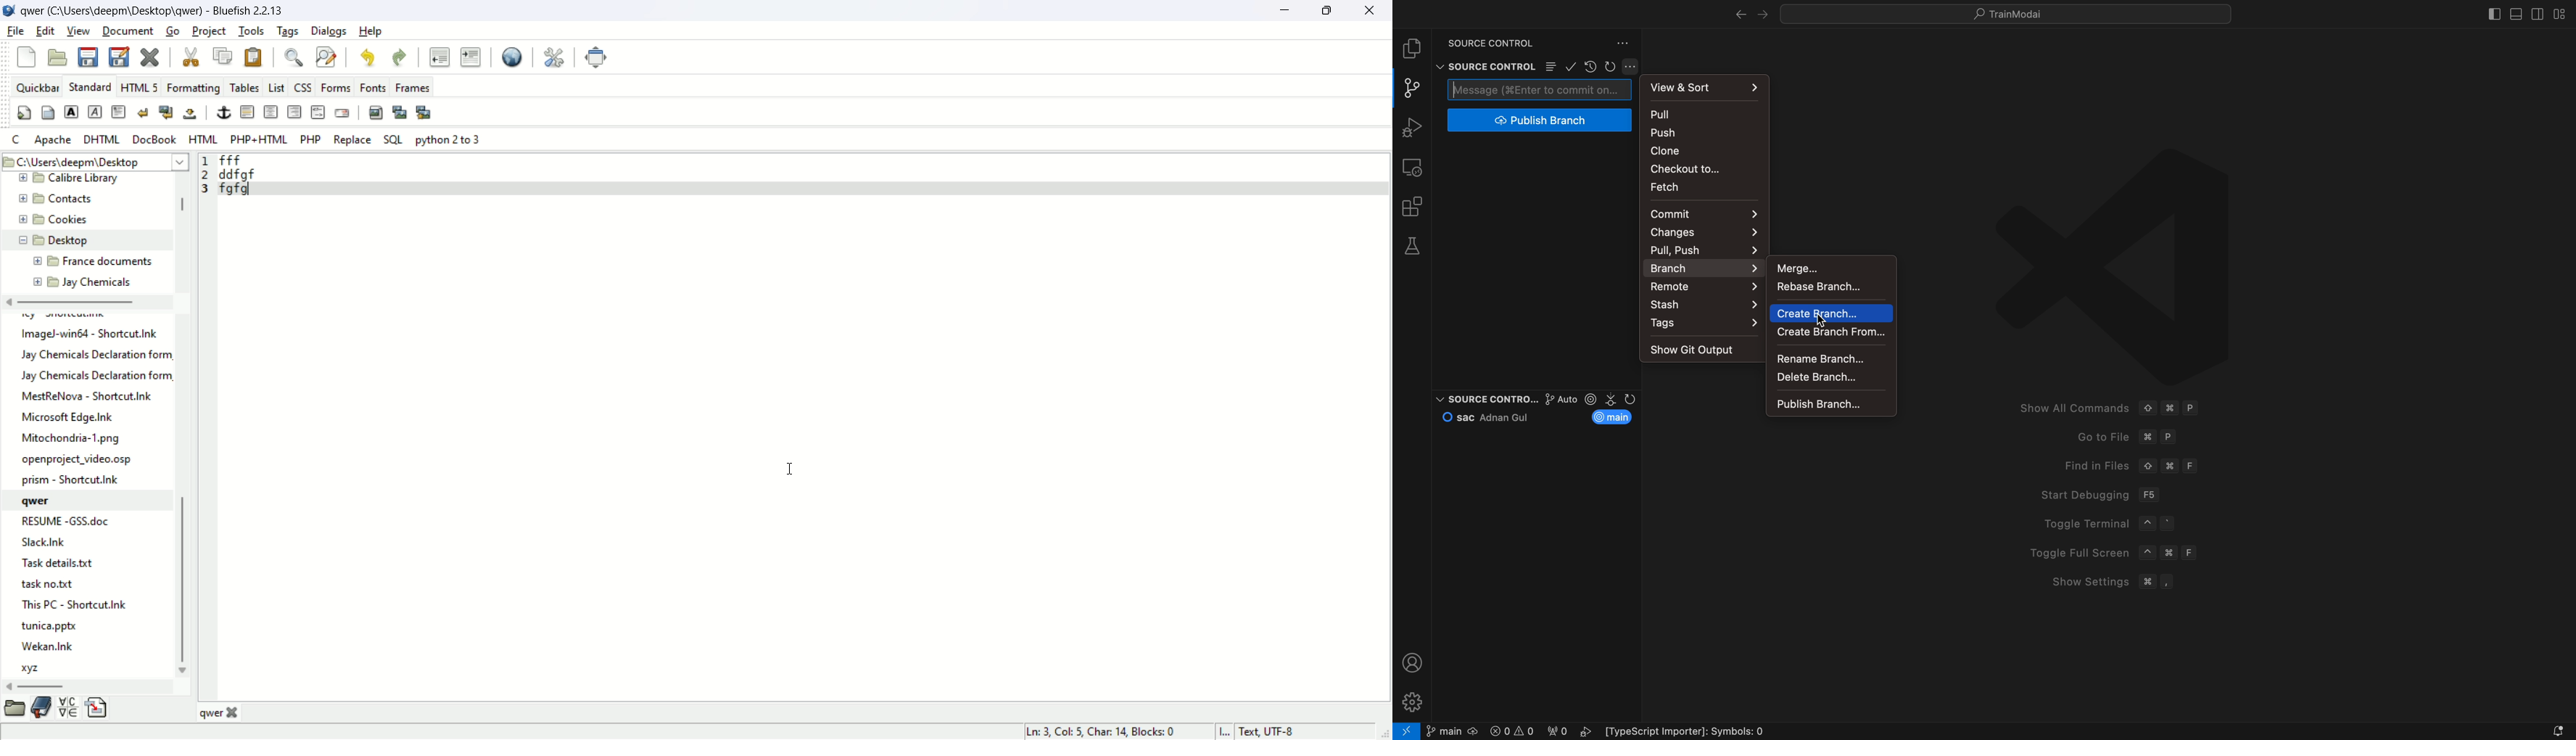 This screenshot has height=756, width=2576. What do you see at coordinates (191, 115) in the screenshot?
I see `non- breaking space` at bounding box center [191, 115].